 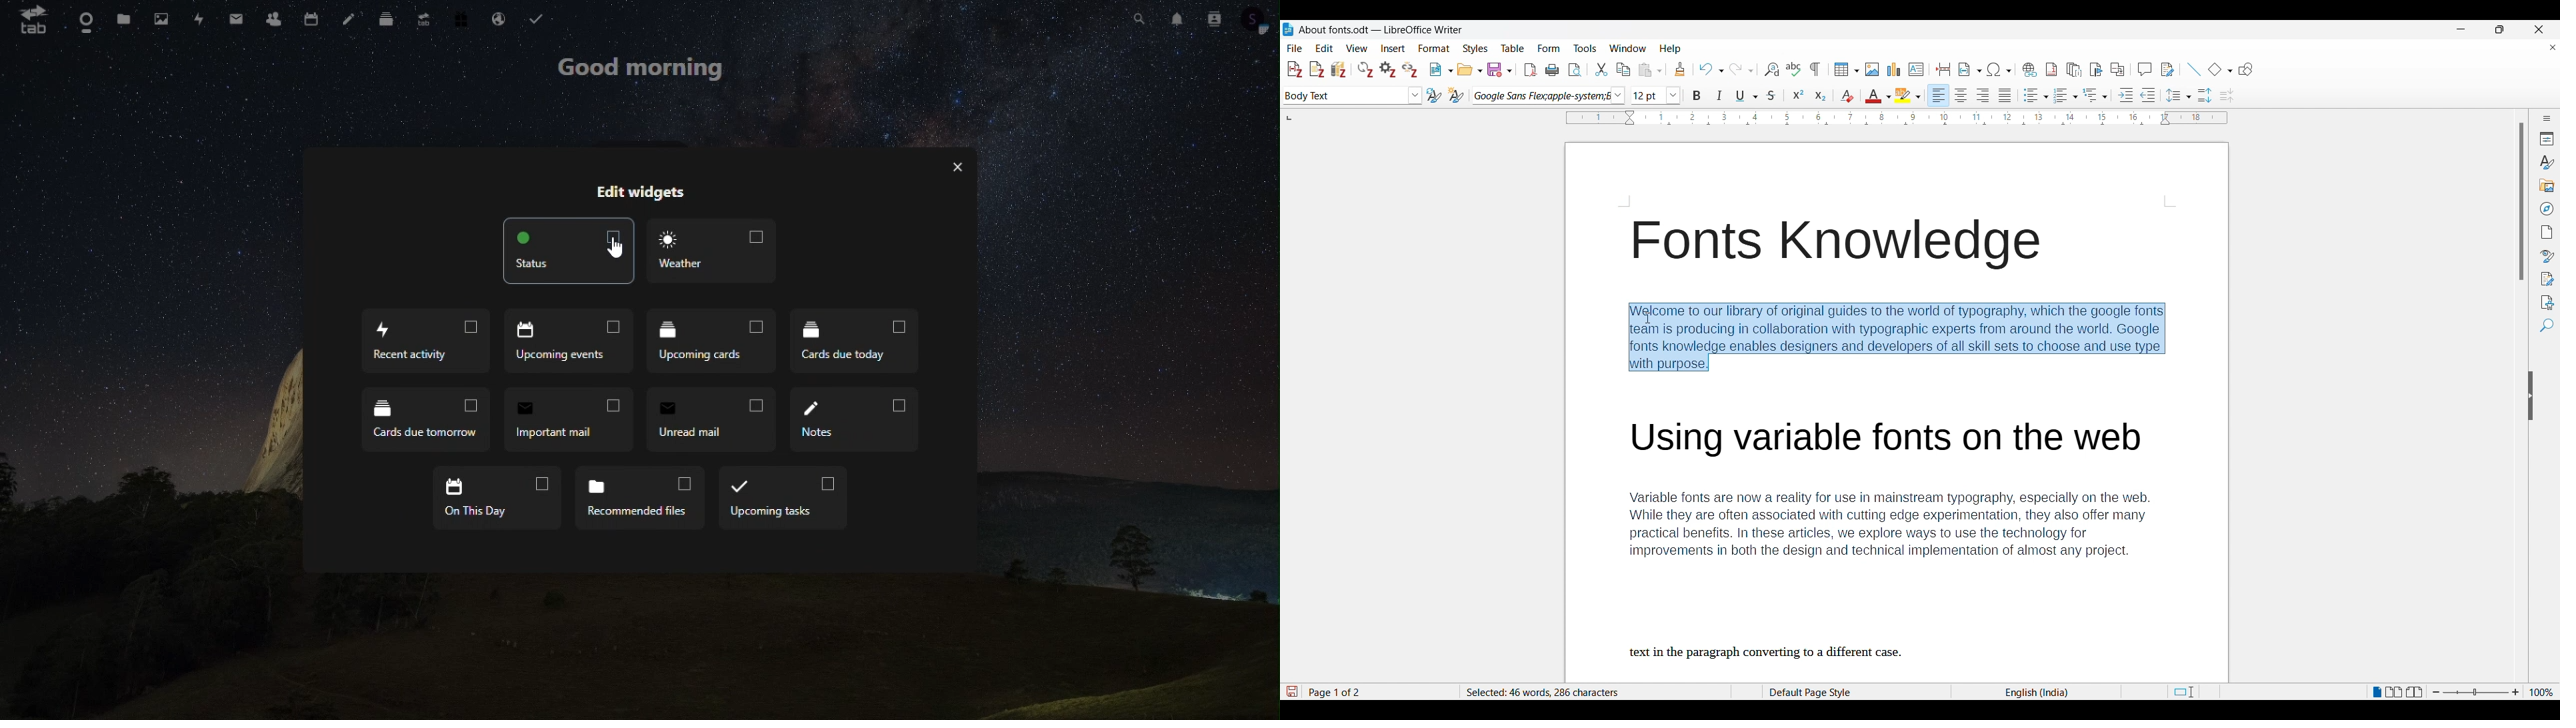 What do you see at coordinates (644, 498) in the screenshot?
I see `recommended files` at bounding box center [644, 498].